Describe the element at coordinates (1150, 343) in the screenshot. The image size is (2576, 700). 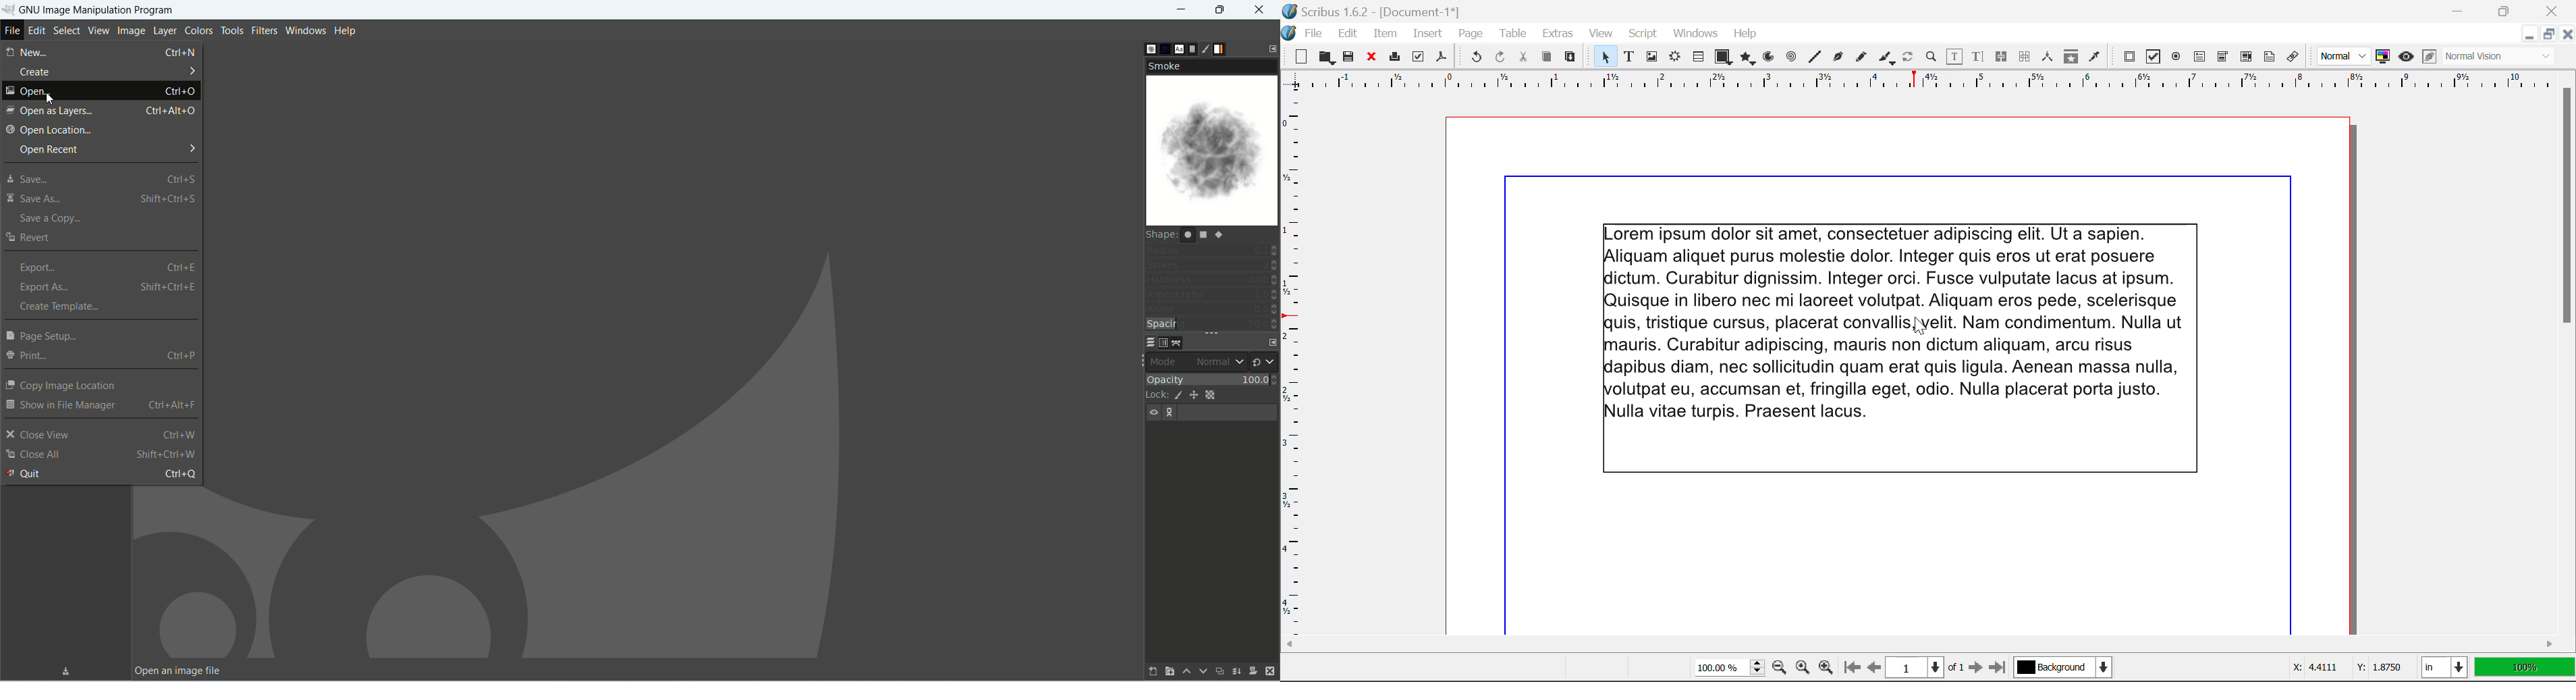
I see `layers` at that location.